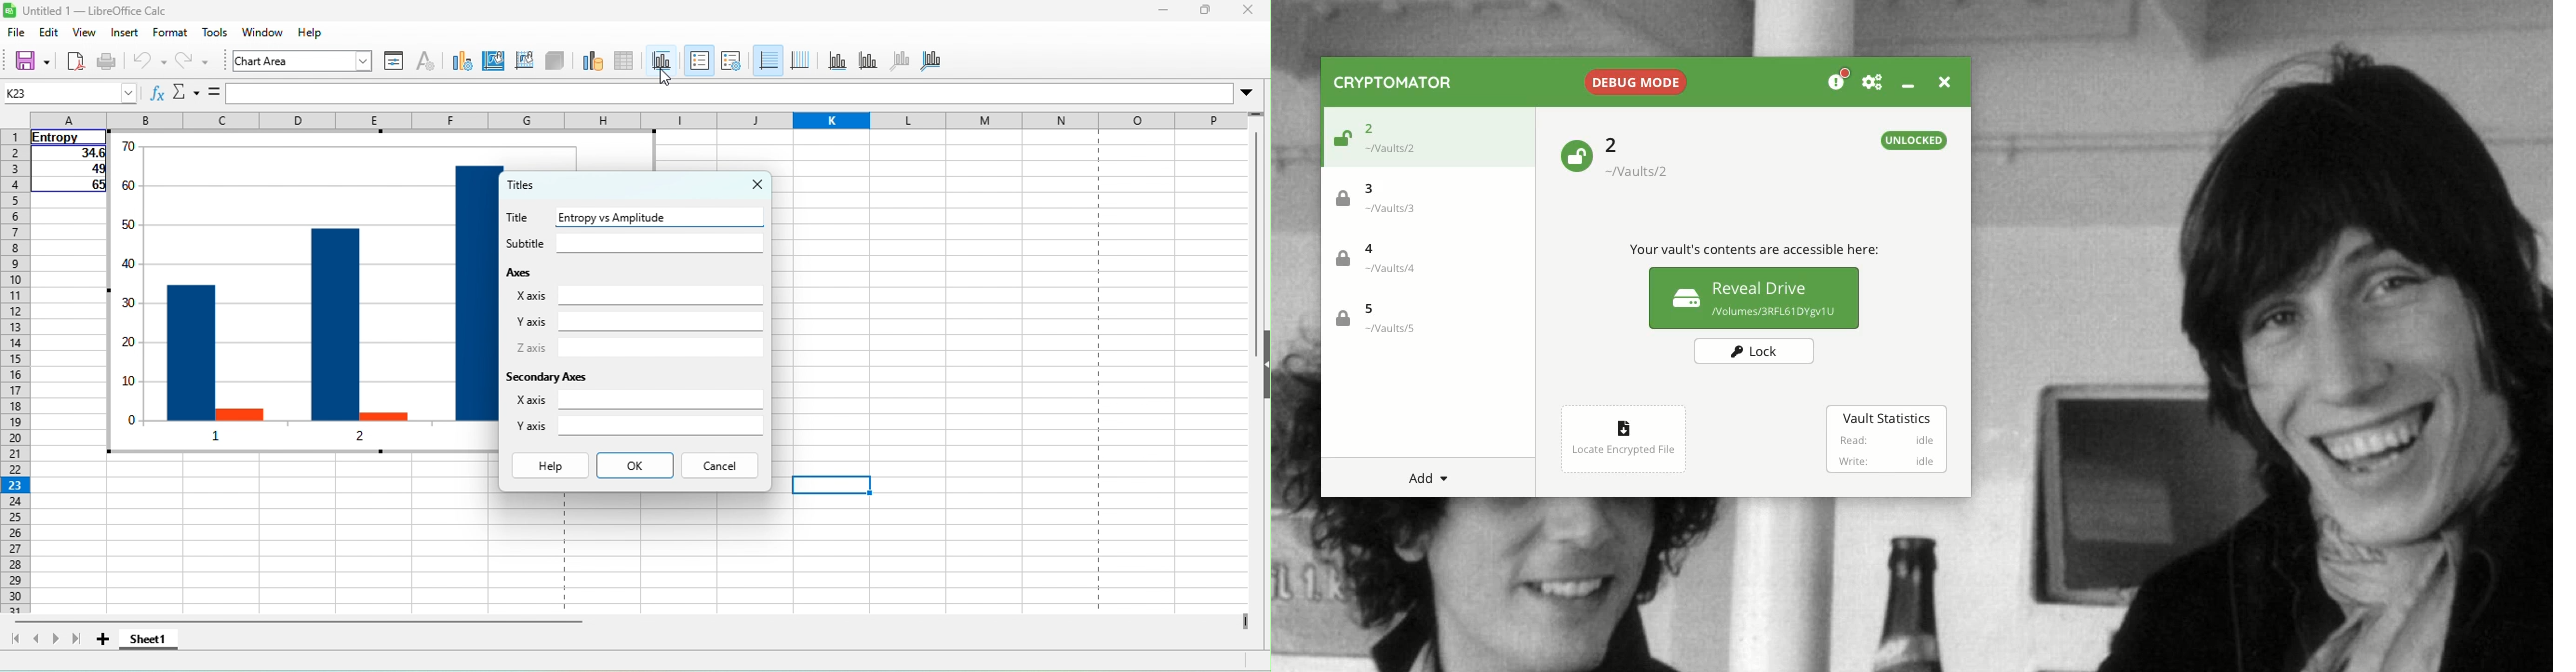 The image size is (2576, 672). Describe the element at coordinates (85, 34) in the screenshot. I see `view` at that location.